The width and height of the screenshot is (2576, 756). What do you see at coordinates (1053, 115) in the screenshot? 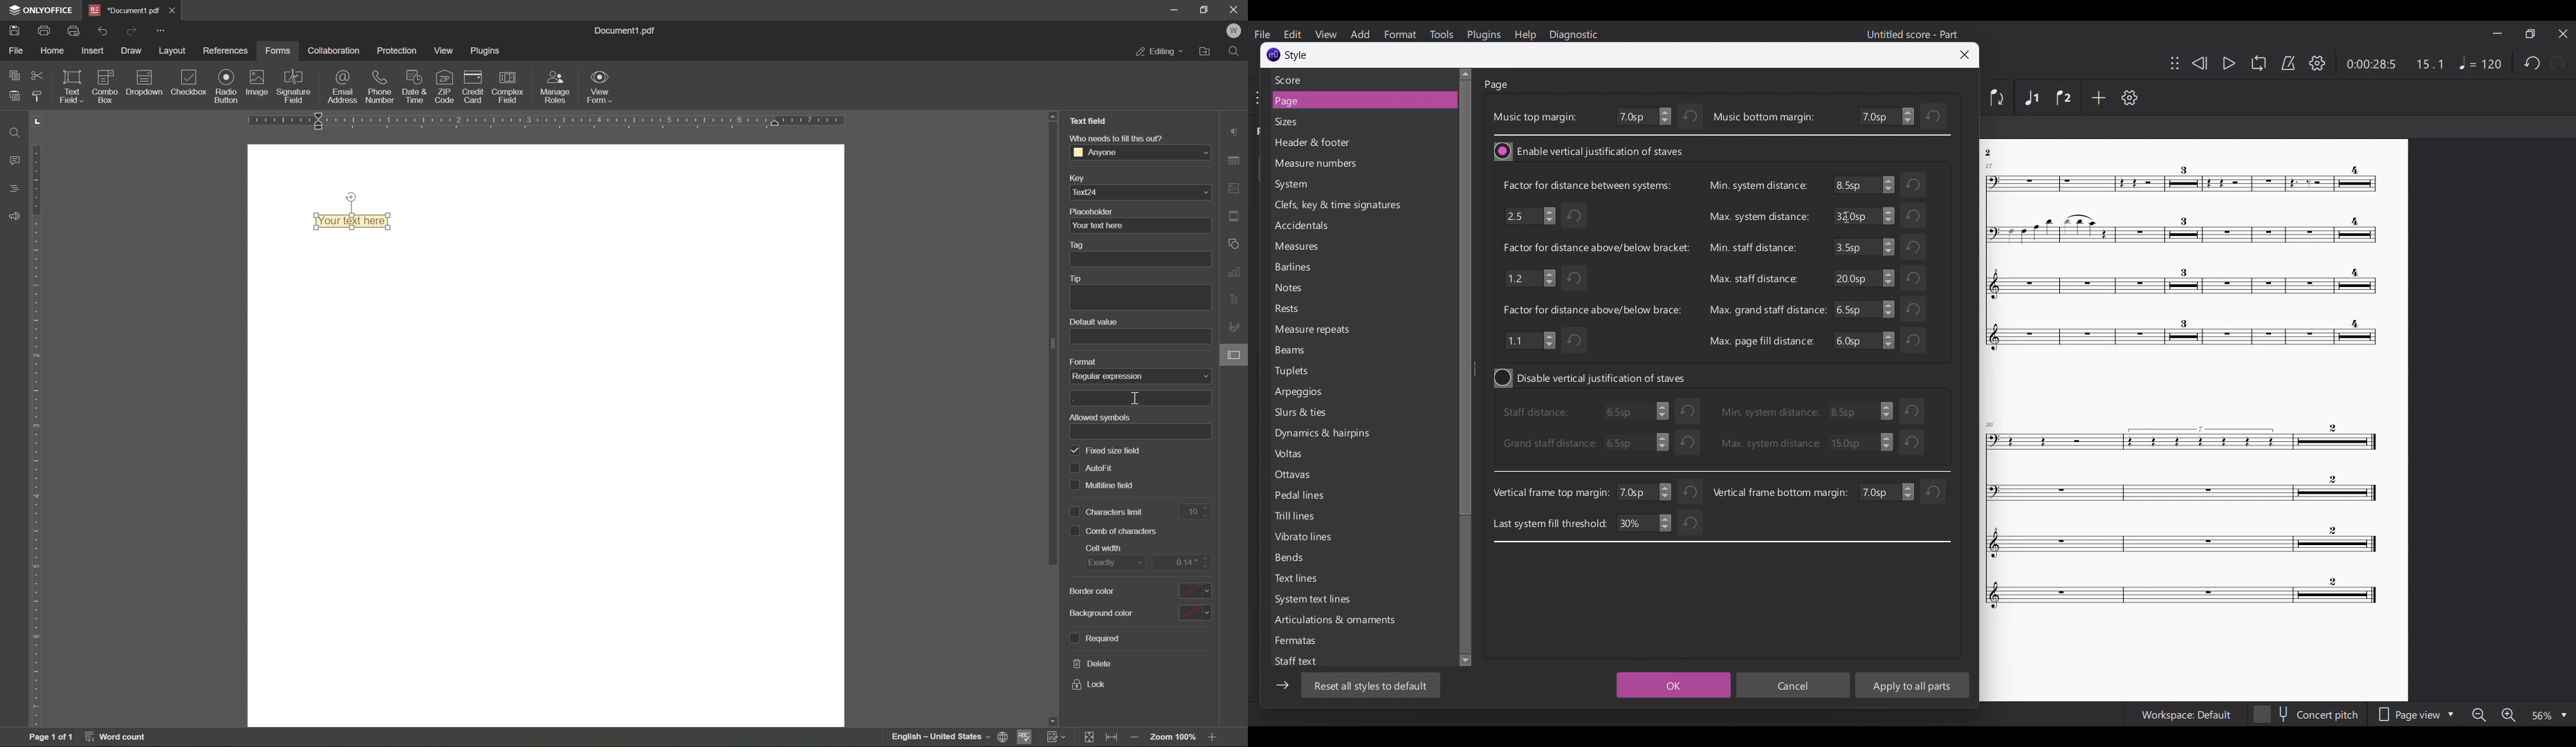
I see `scroll up` at bounding box center [1053, 115].